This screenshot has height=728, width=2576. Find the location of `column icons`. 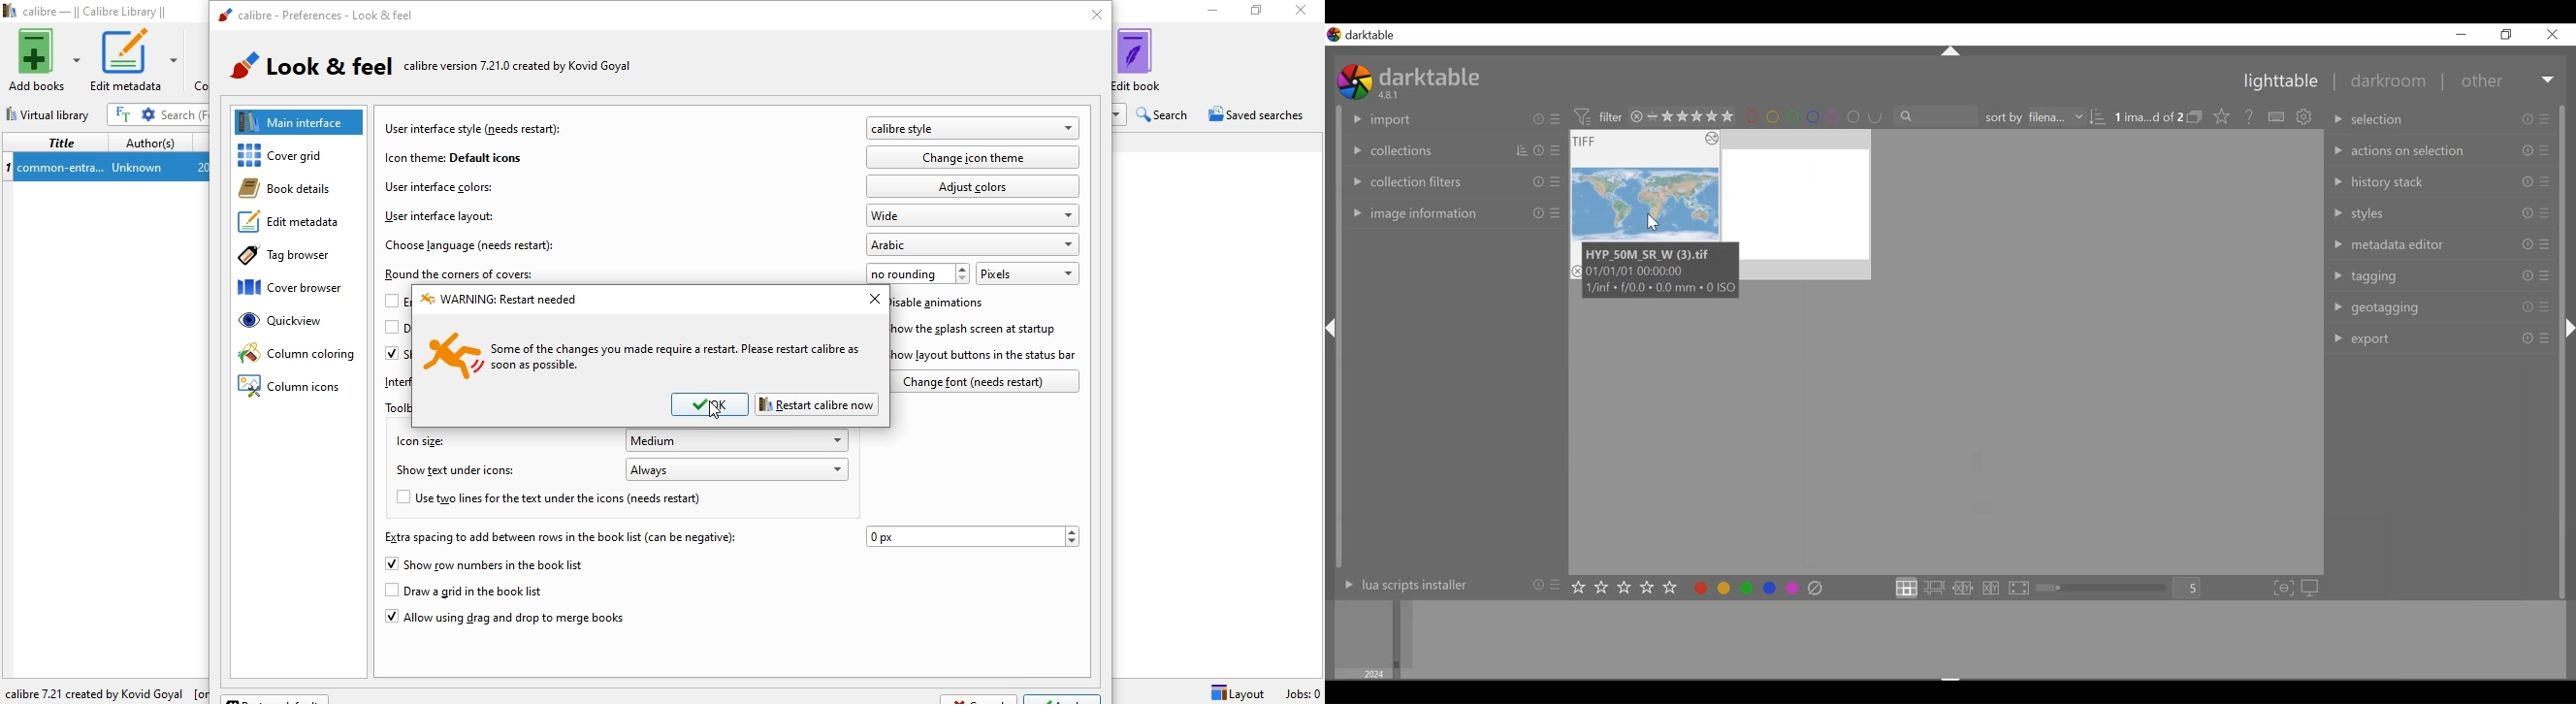

column icons is located at coordinates (292, 388).